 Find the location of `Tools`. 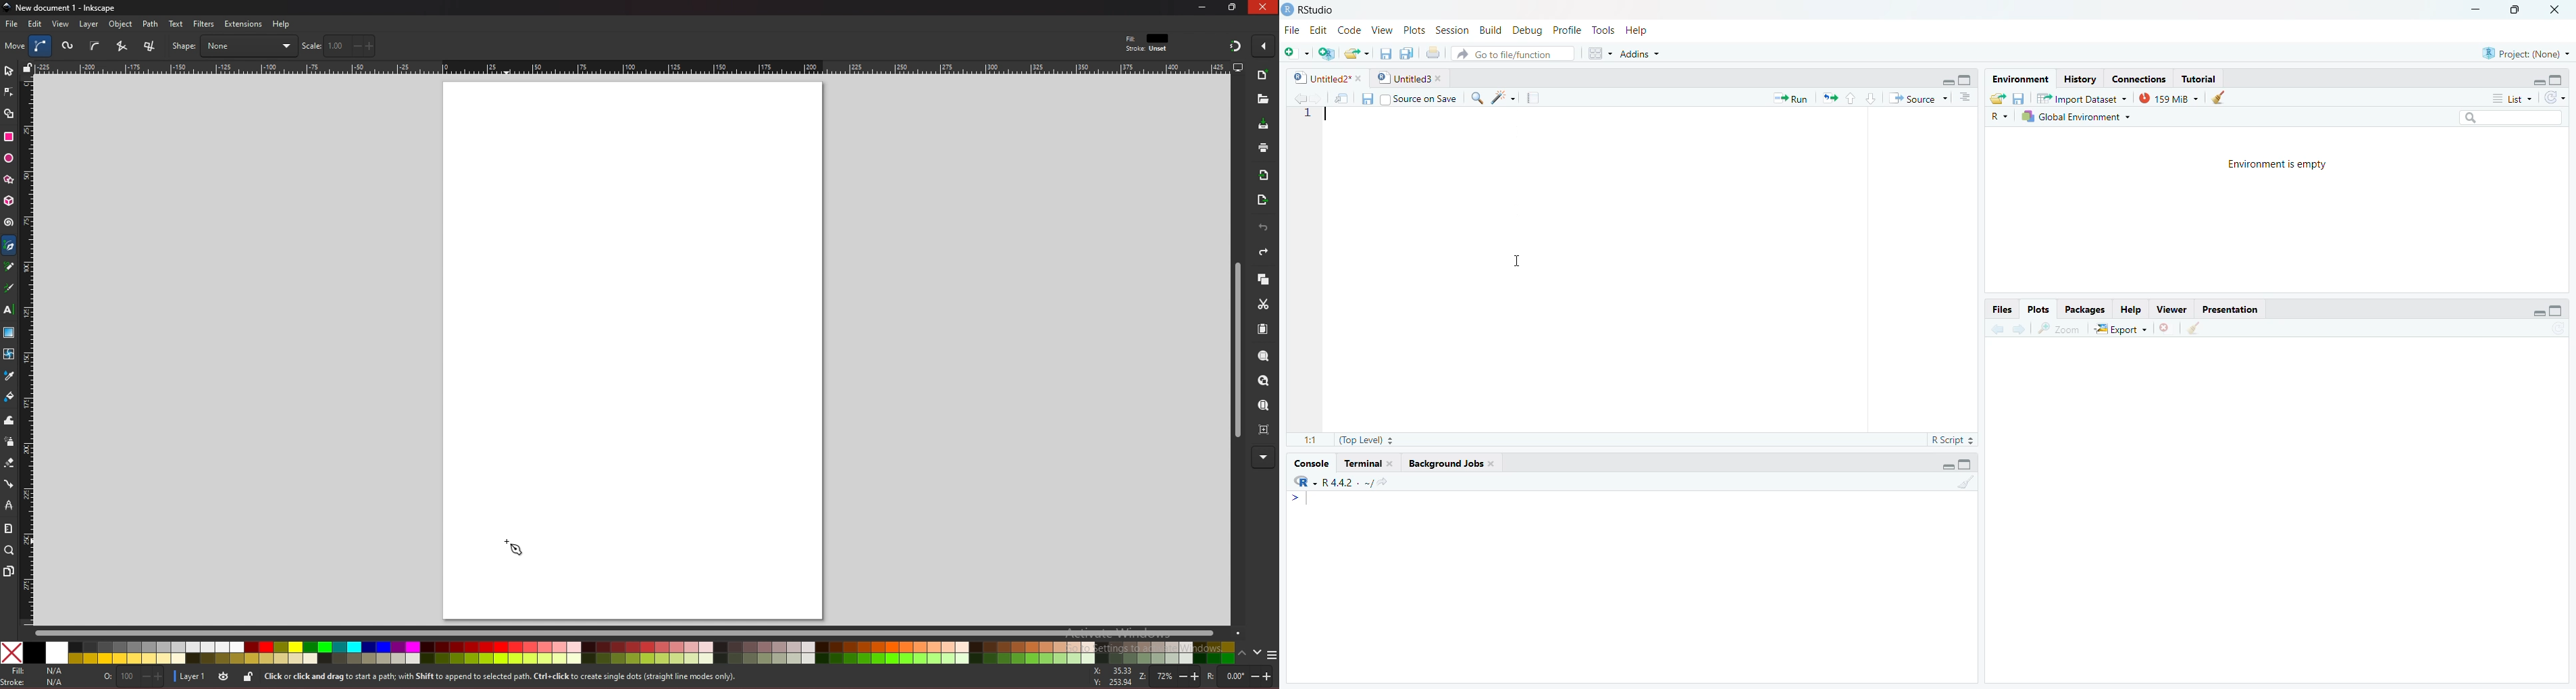

Tools is located at coordinates (1602, 31).